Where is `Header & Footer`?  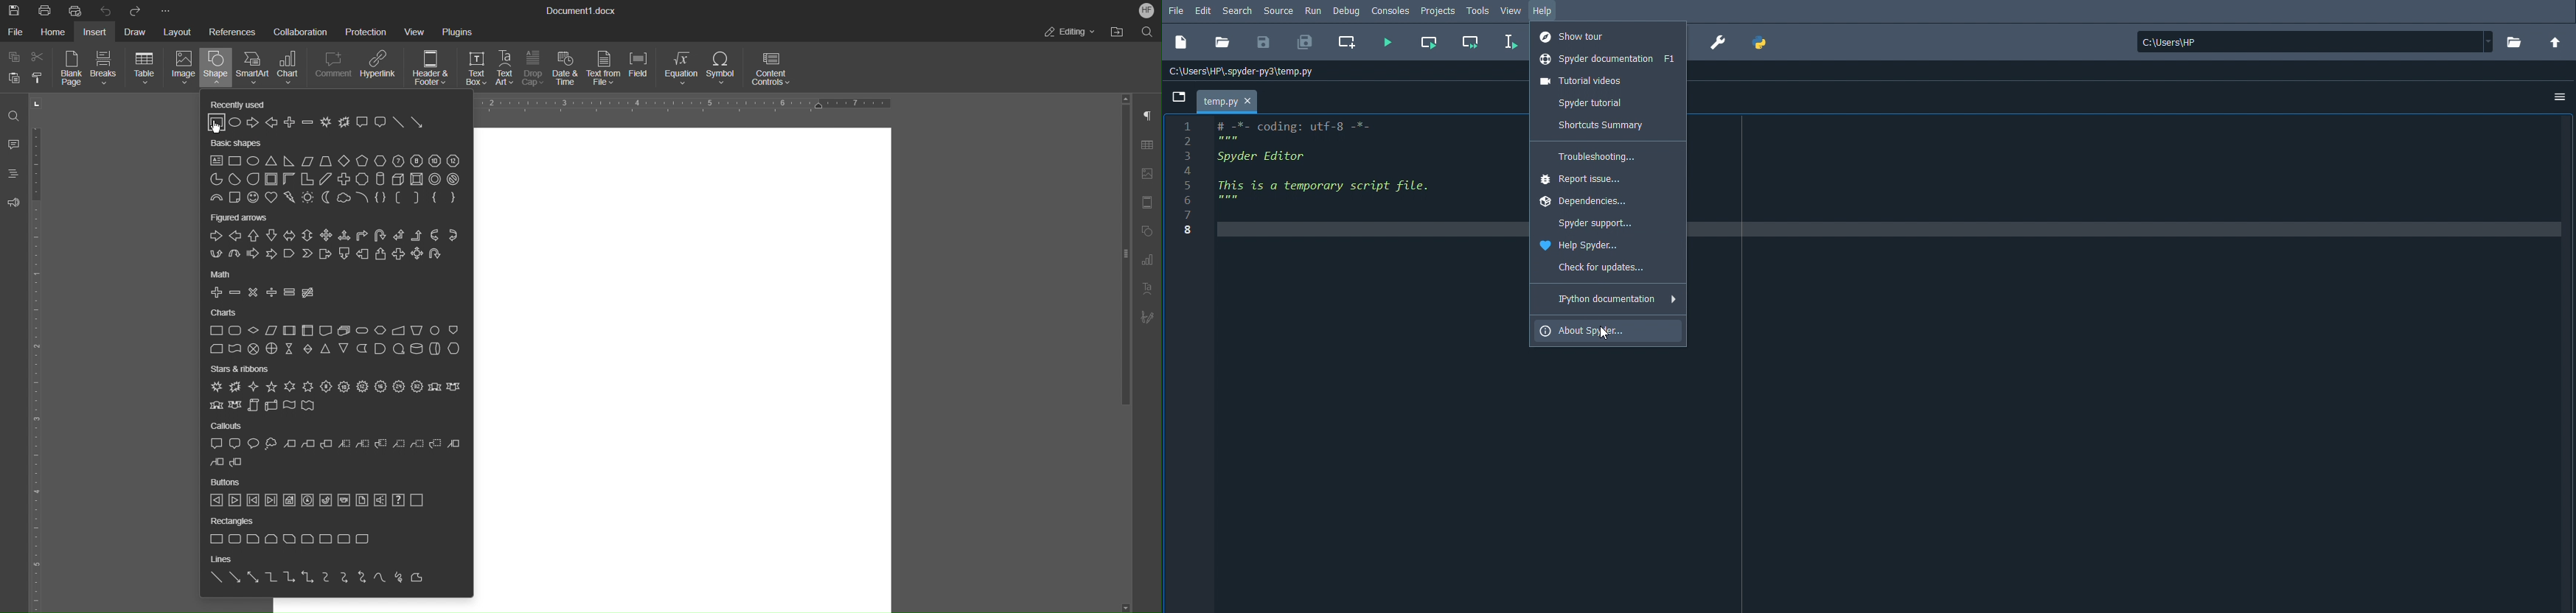 Header & Footer is located at coordinates (432, 70).